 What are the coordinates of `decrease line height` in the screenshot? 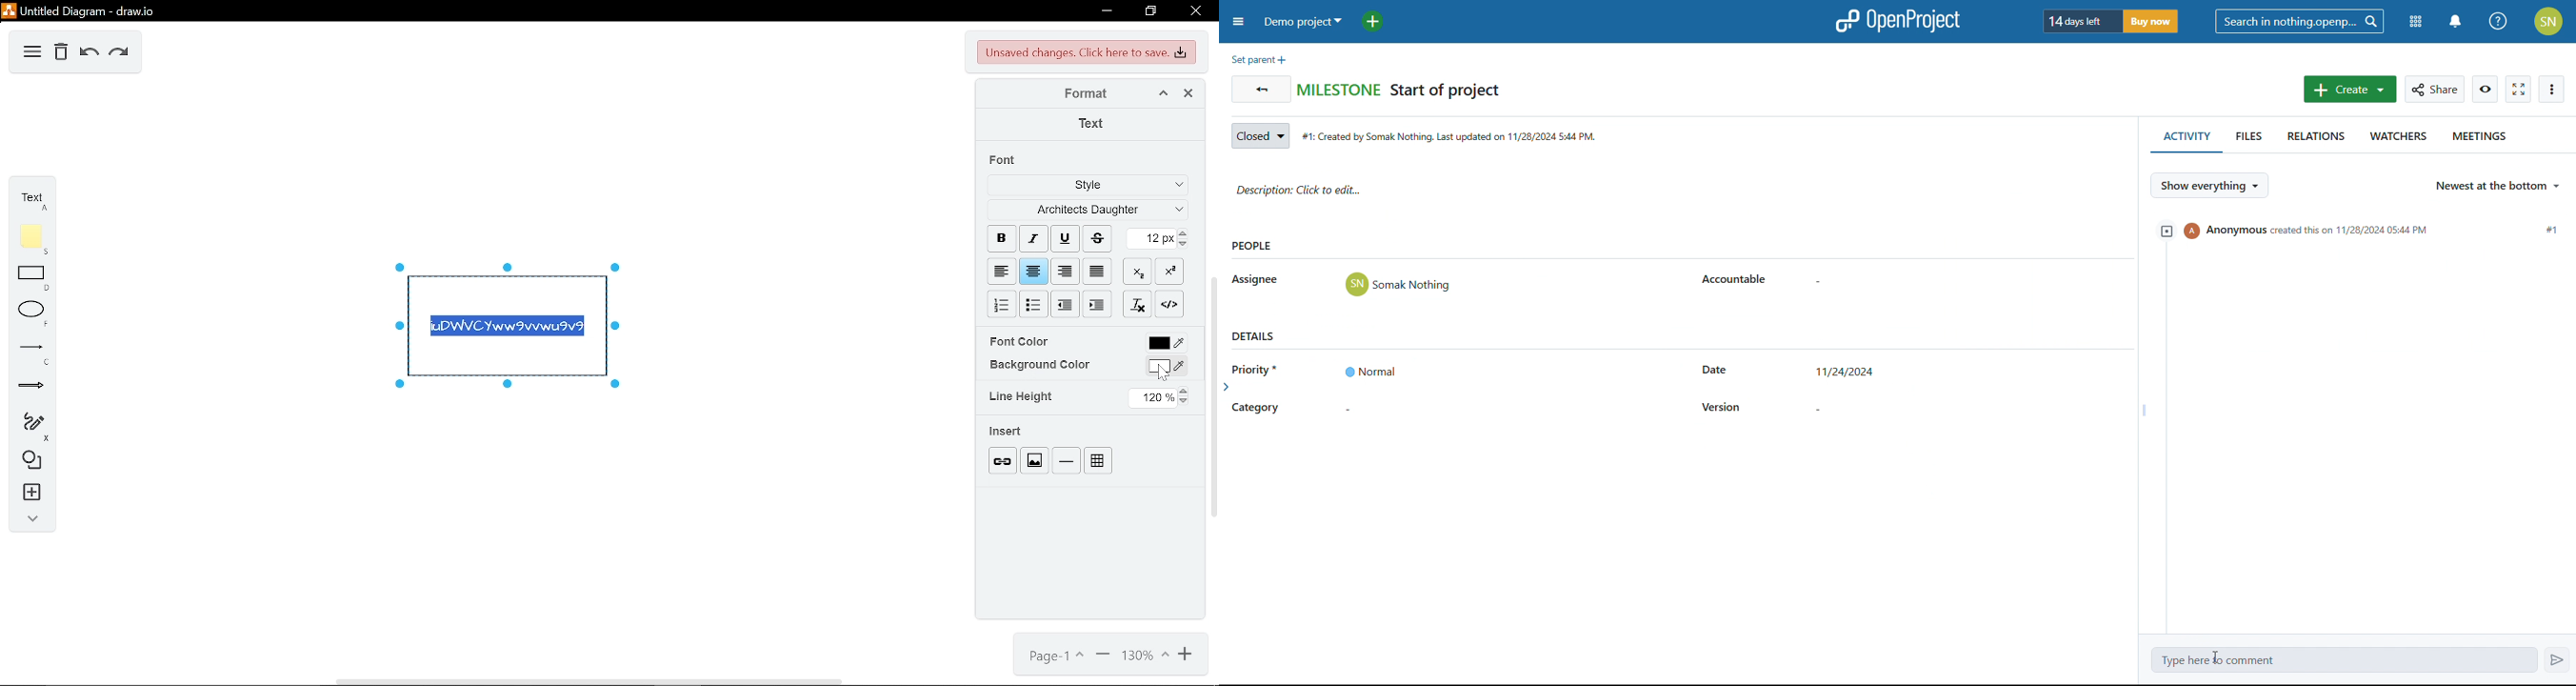 It's located at (1187, 401).